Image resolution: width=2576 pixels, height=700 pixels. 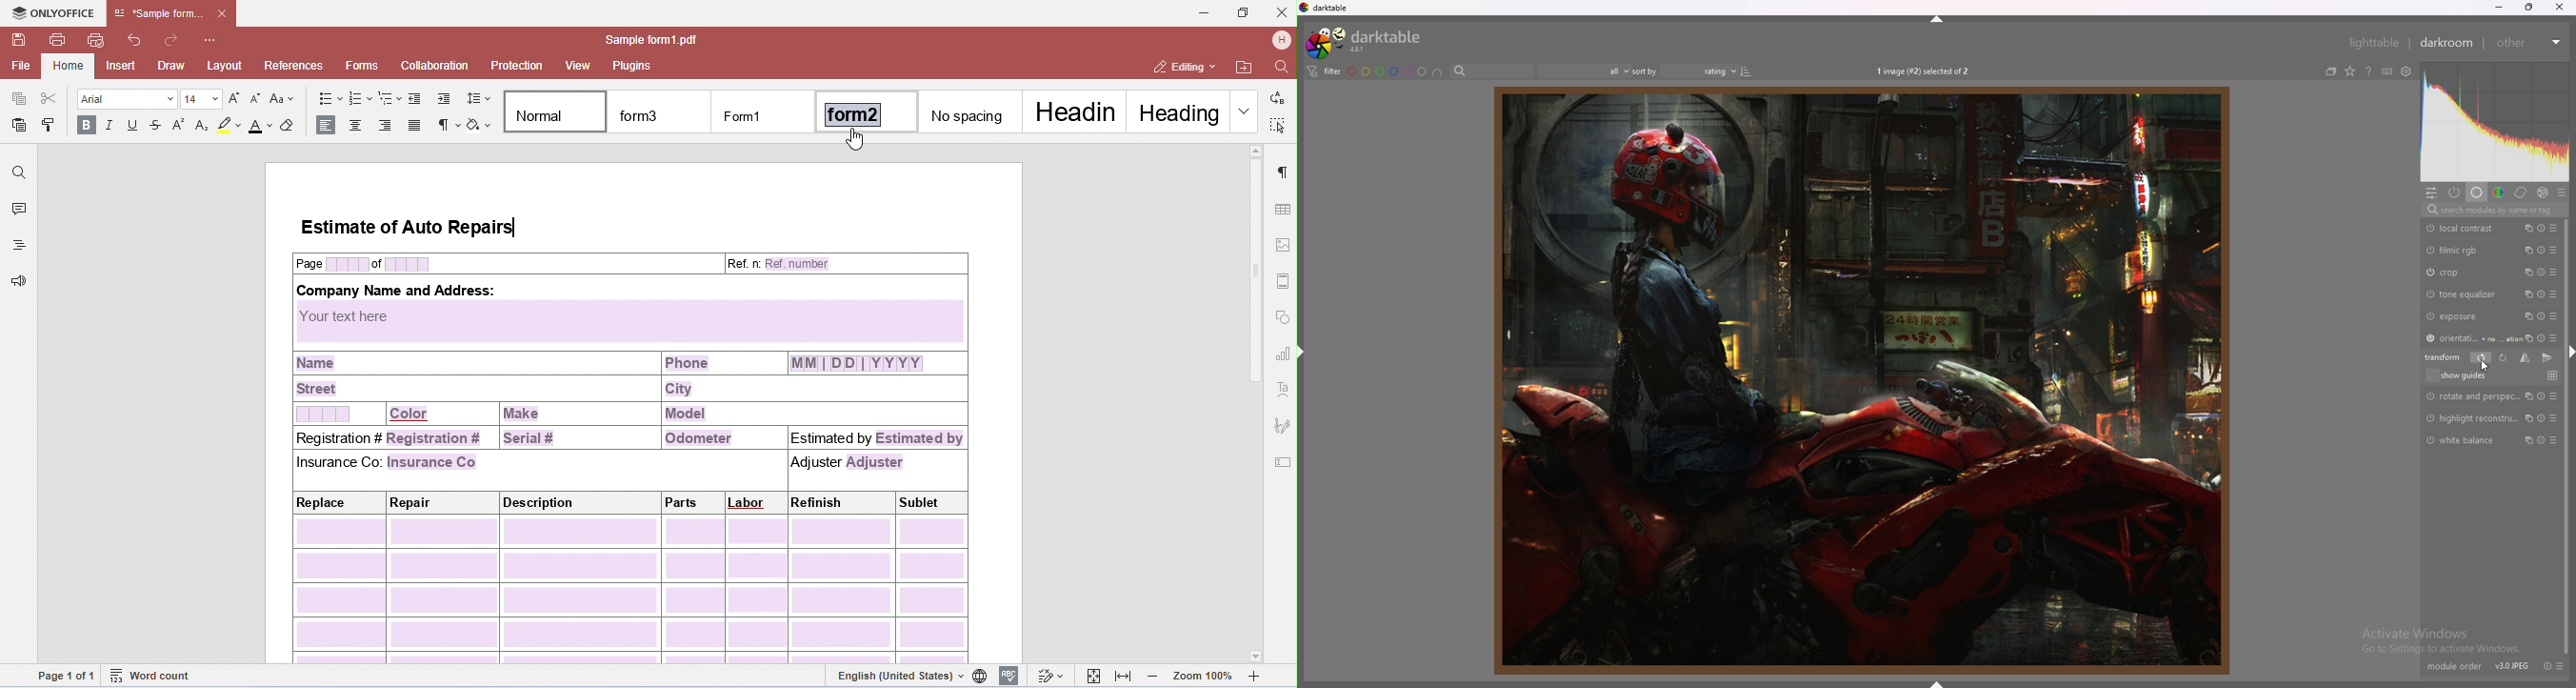 What do you see at coordinates (2542, 294) in the screenshot?
I see `reset` at bounding box center [2542, 294].